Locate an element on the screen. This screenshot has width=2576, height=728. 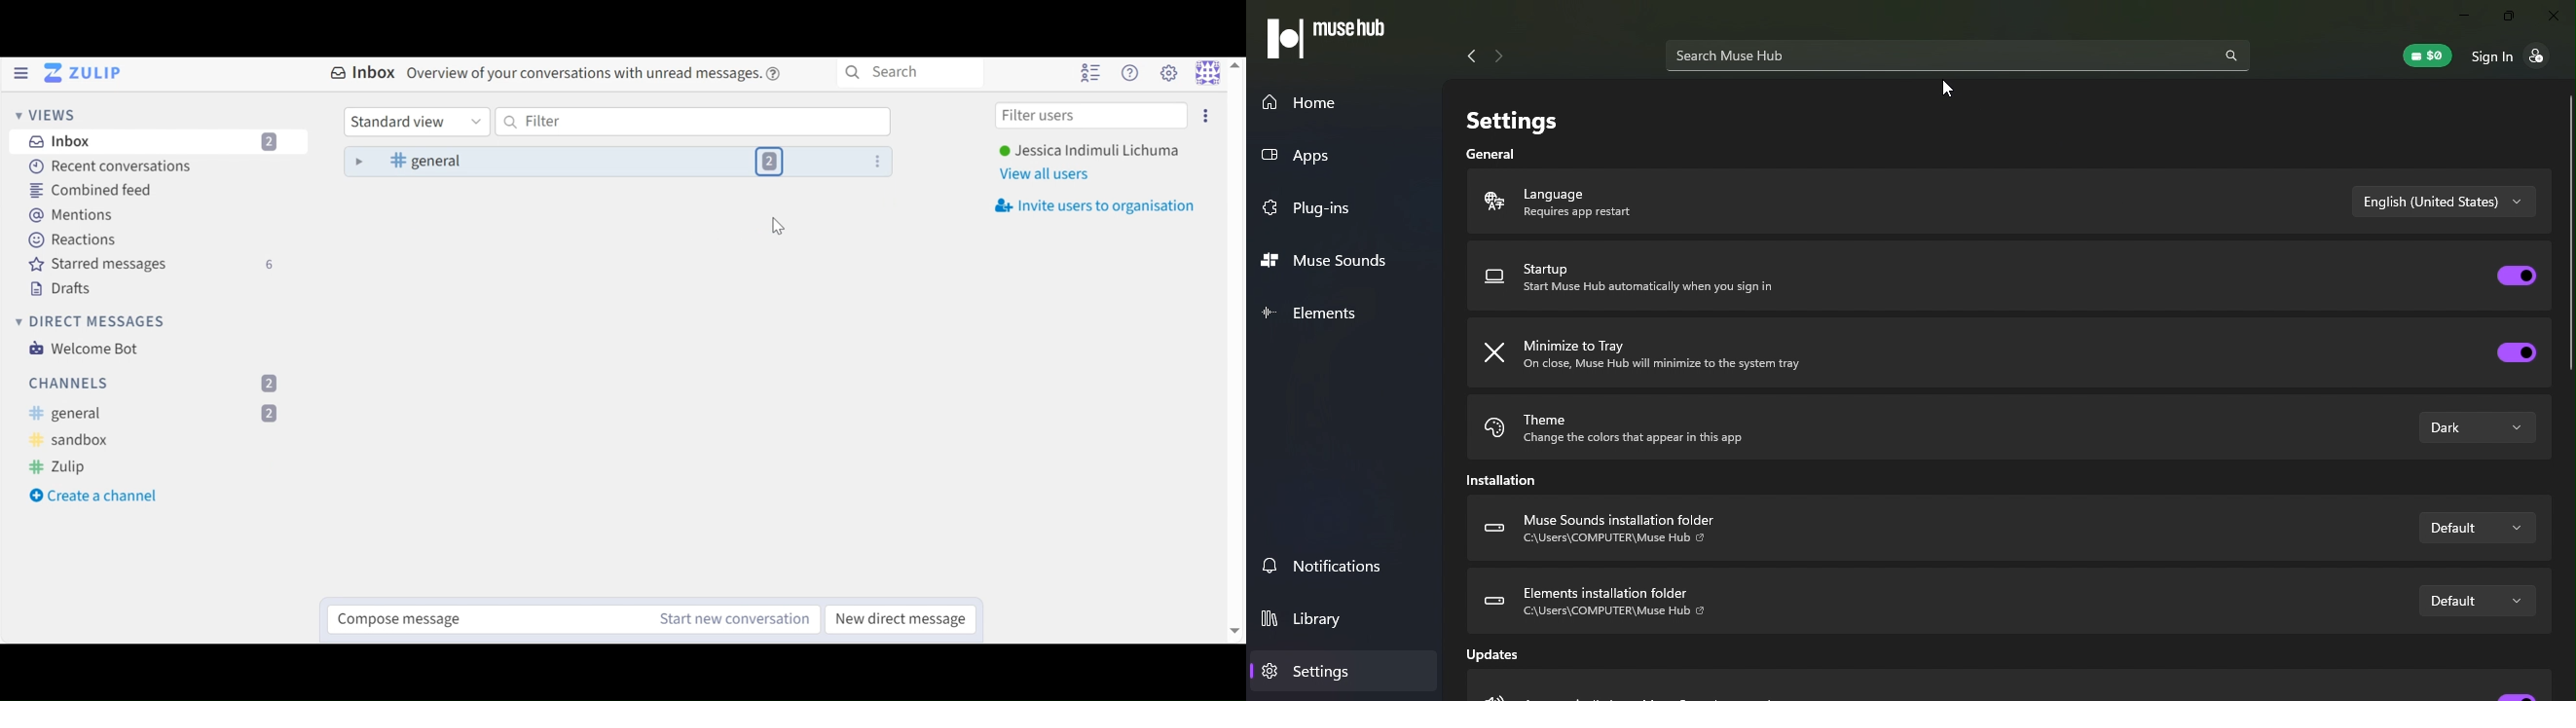
Search bar is located at coordinates (1959, 58).